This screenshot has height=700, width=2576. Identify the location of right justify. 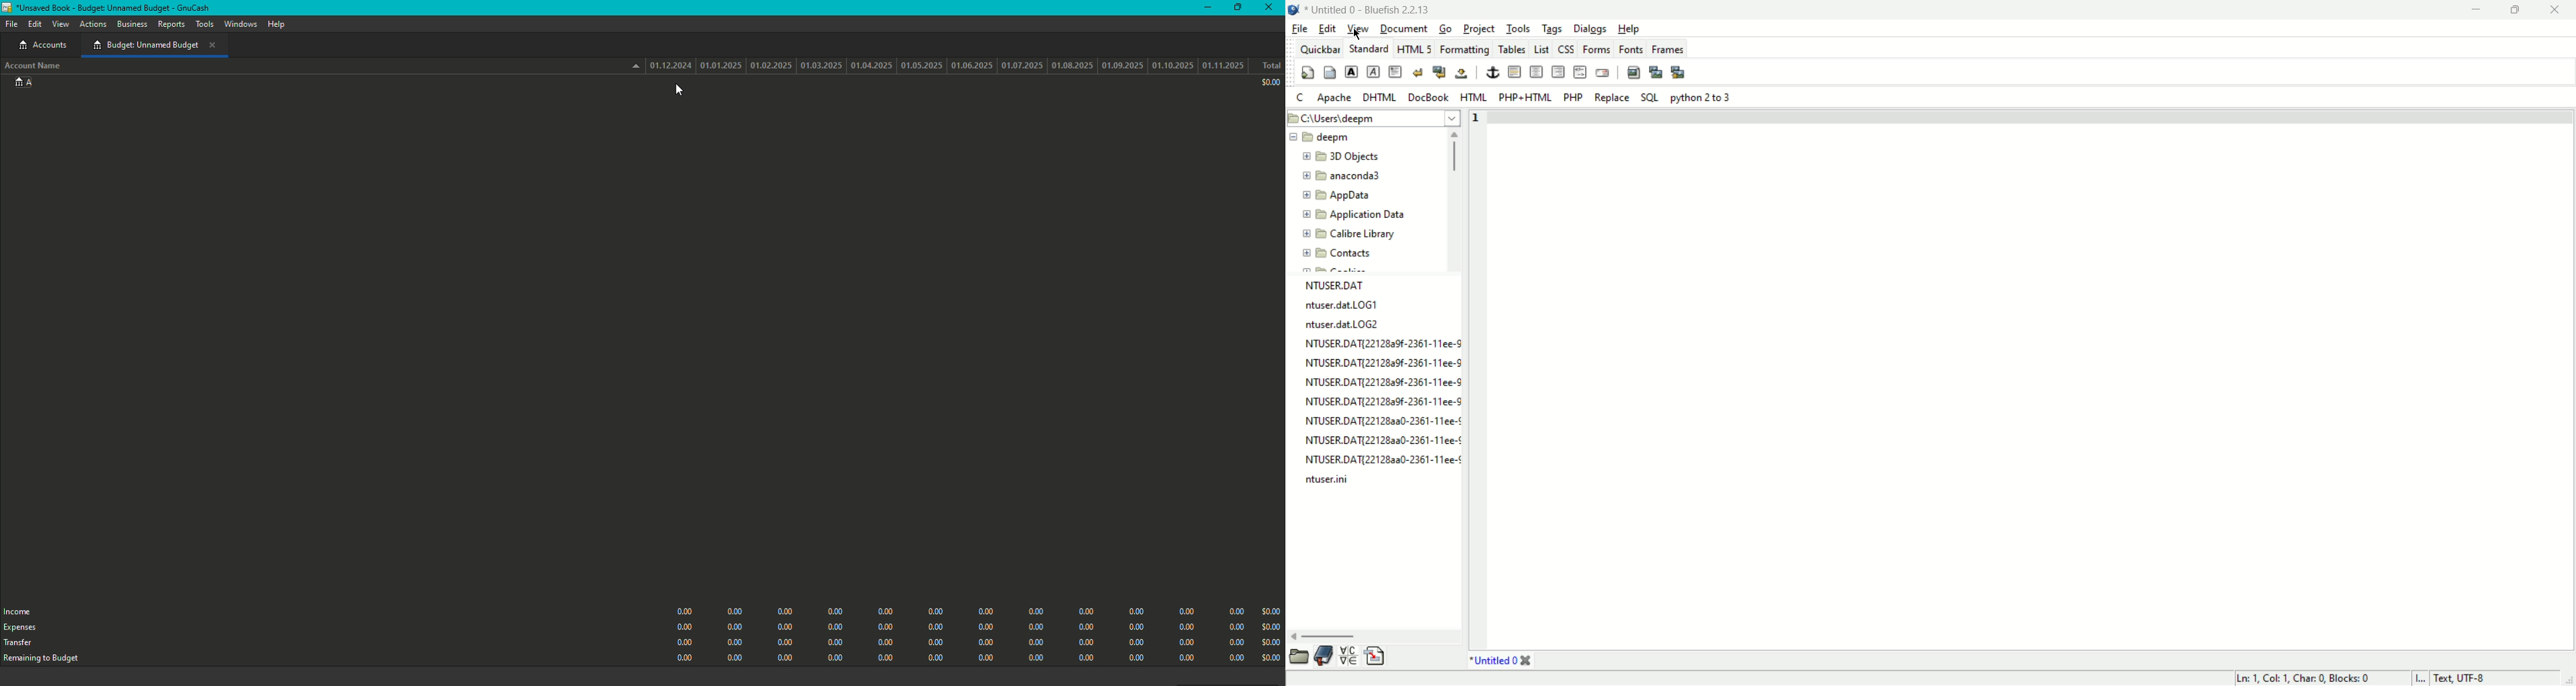
(1558, 71).